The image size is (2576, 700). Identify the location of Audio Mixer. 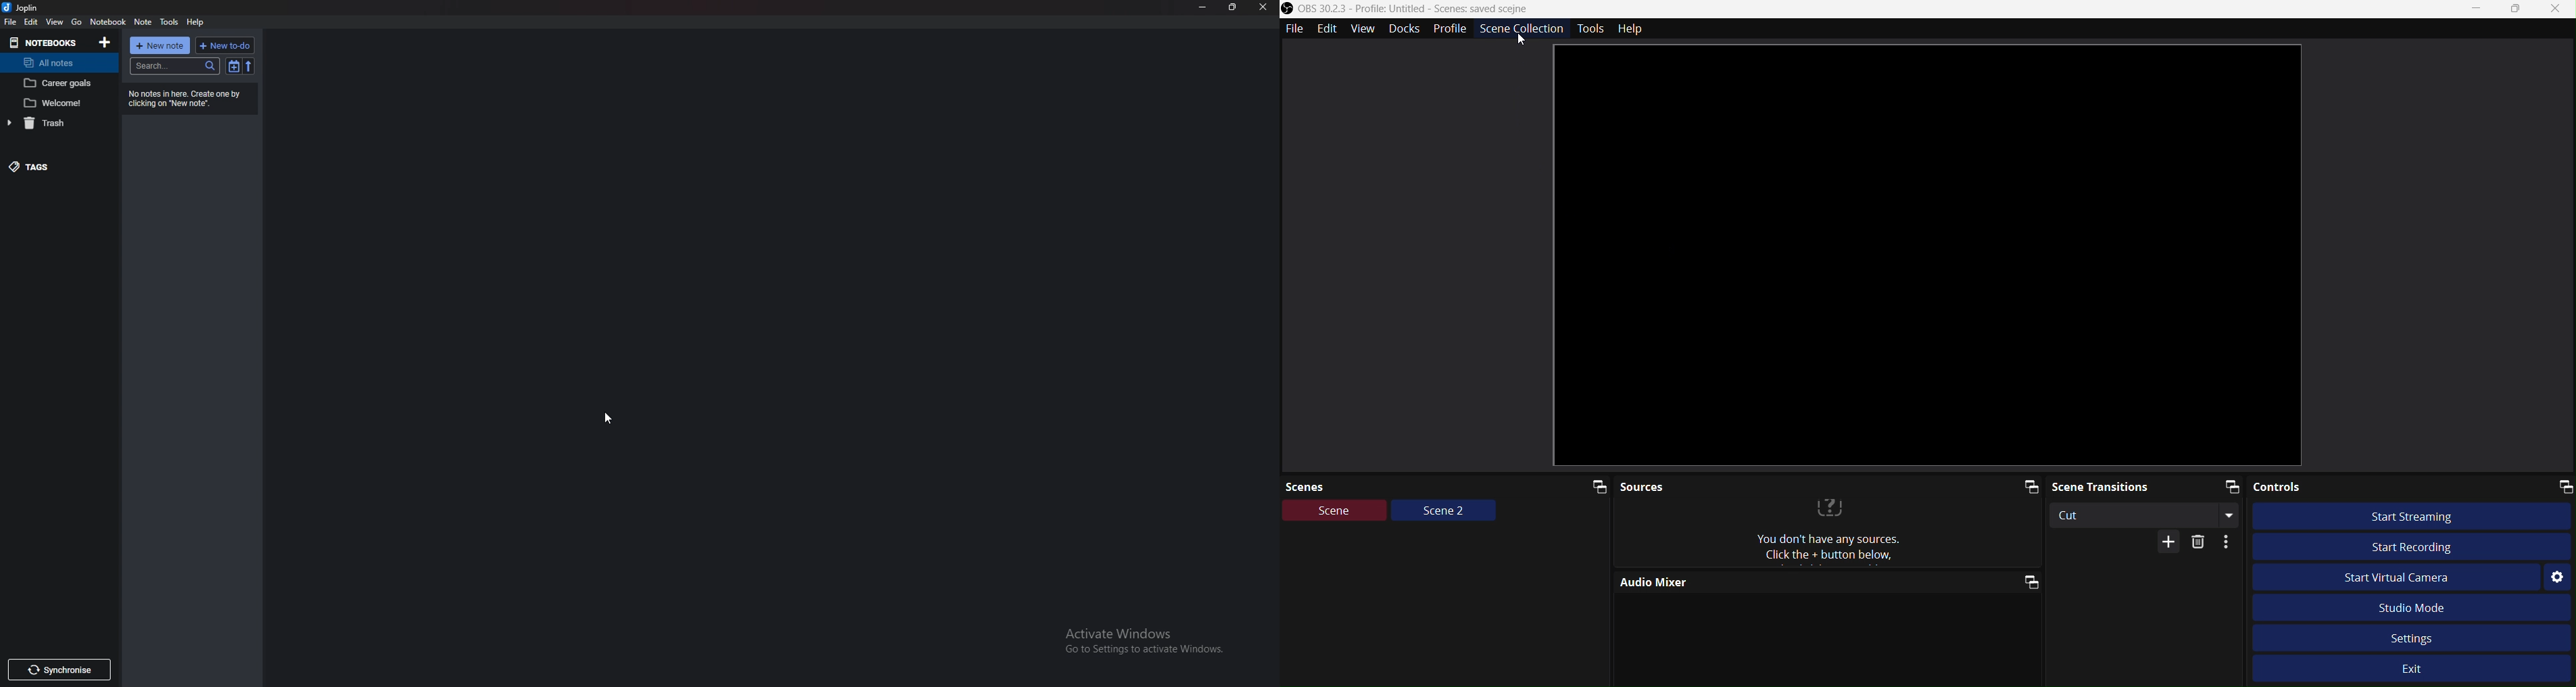
(1826, 581).